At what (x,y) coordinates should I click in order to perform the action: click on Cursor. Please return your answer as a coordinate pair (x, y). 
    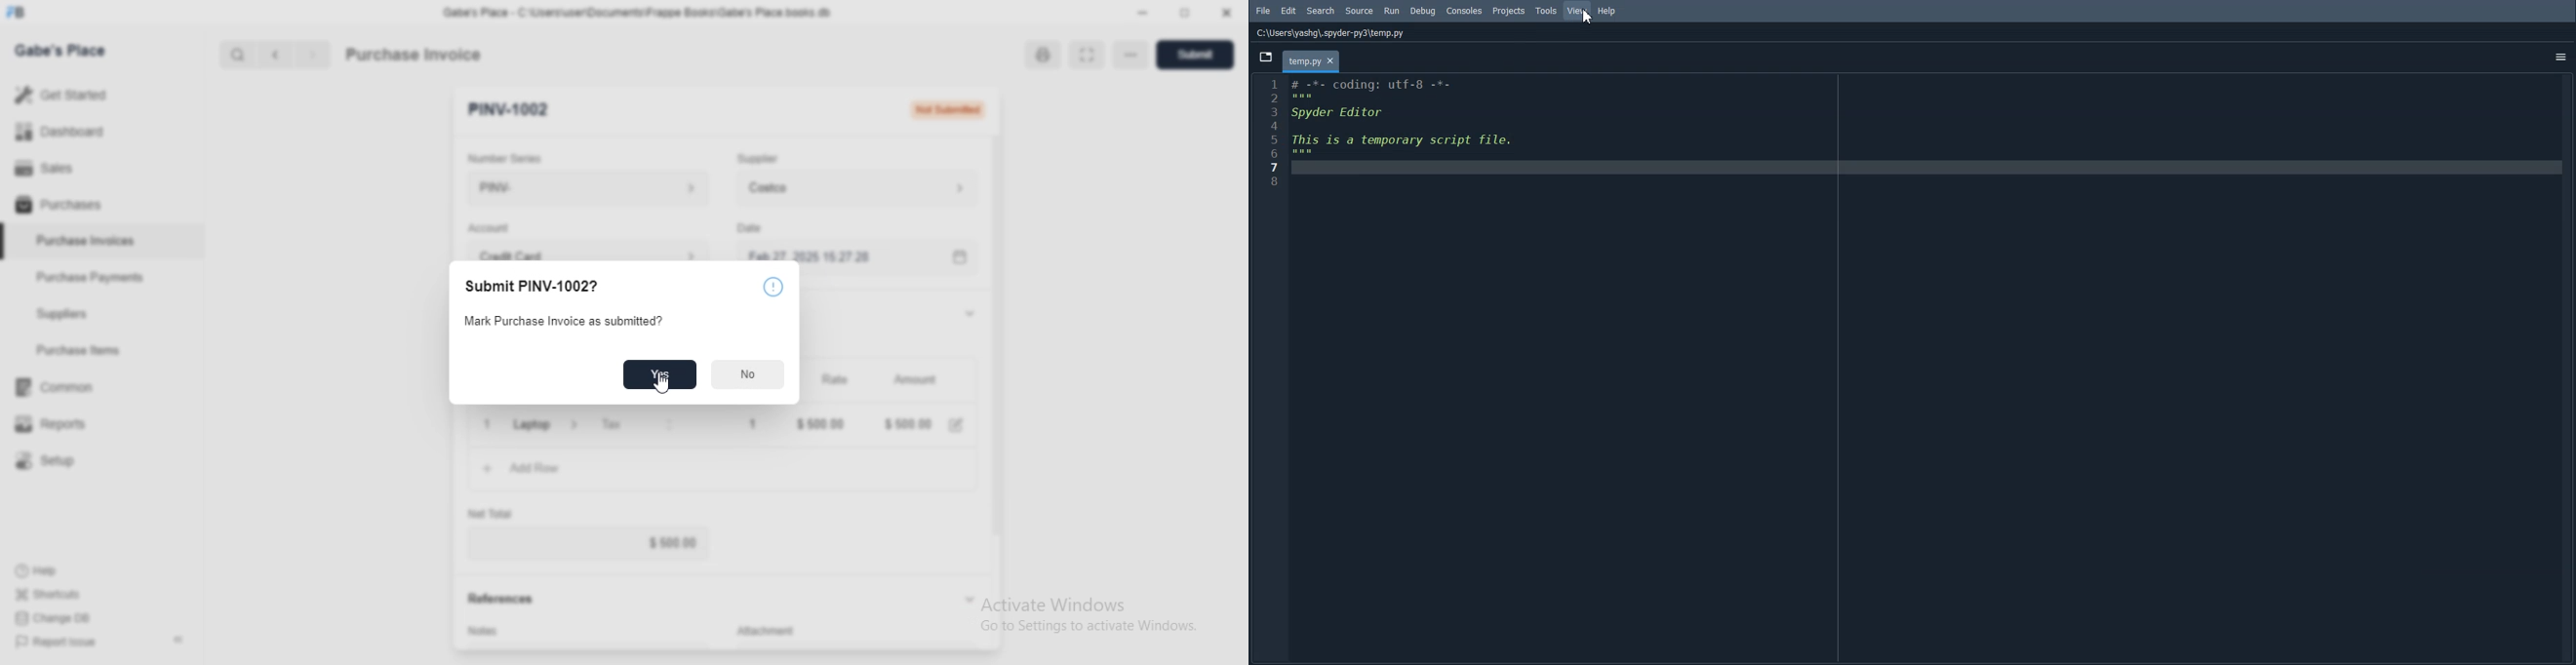
    Looking at the image, I should click on (661, 383).